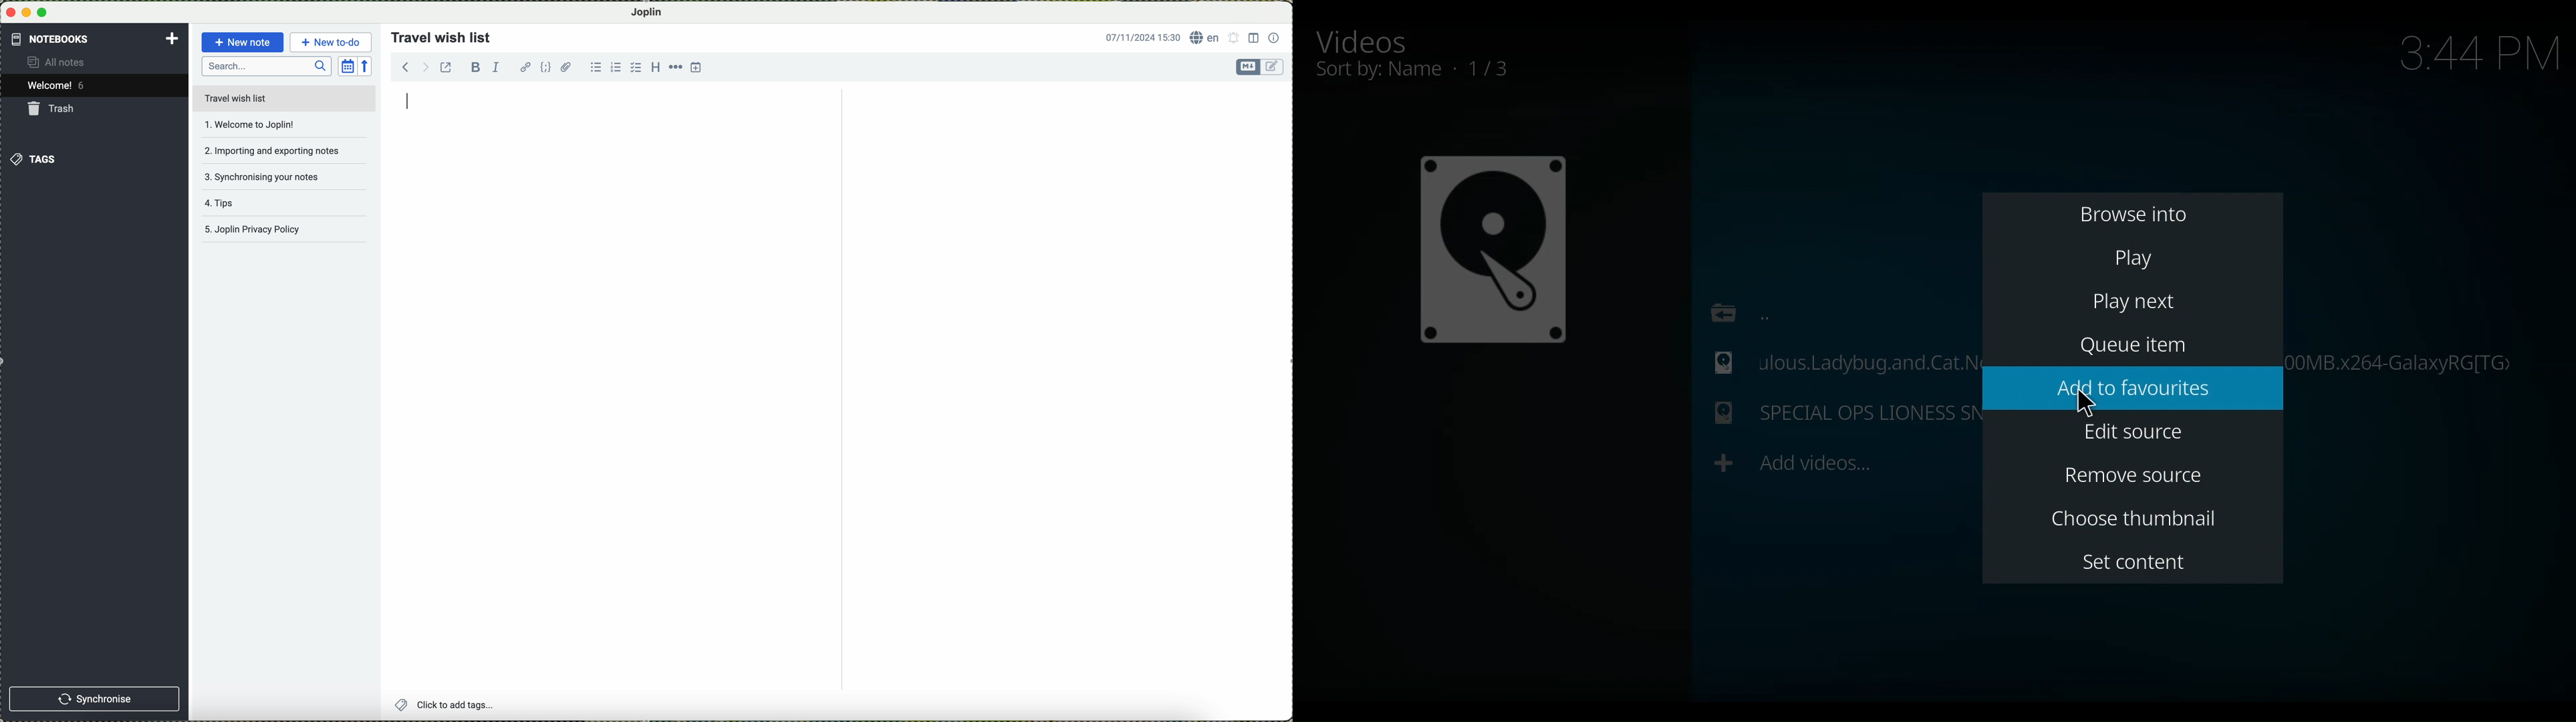  I want to click on Movie File, so click(1835, 360).